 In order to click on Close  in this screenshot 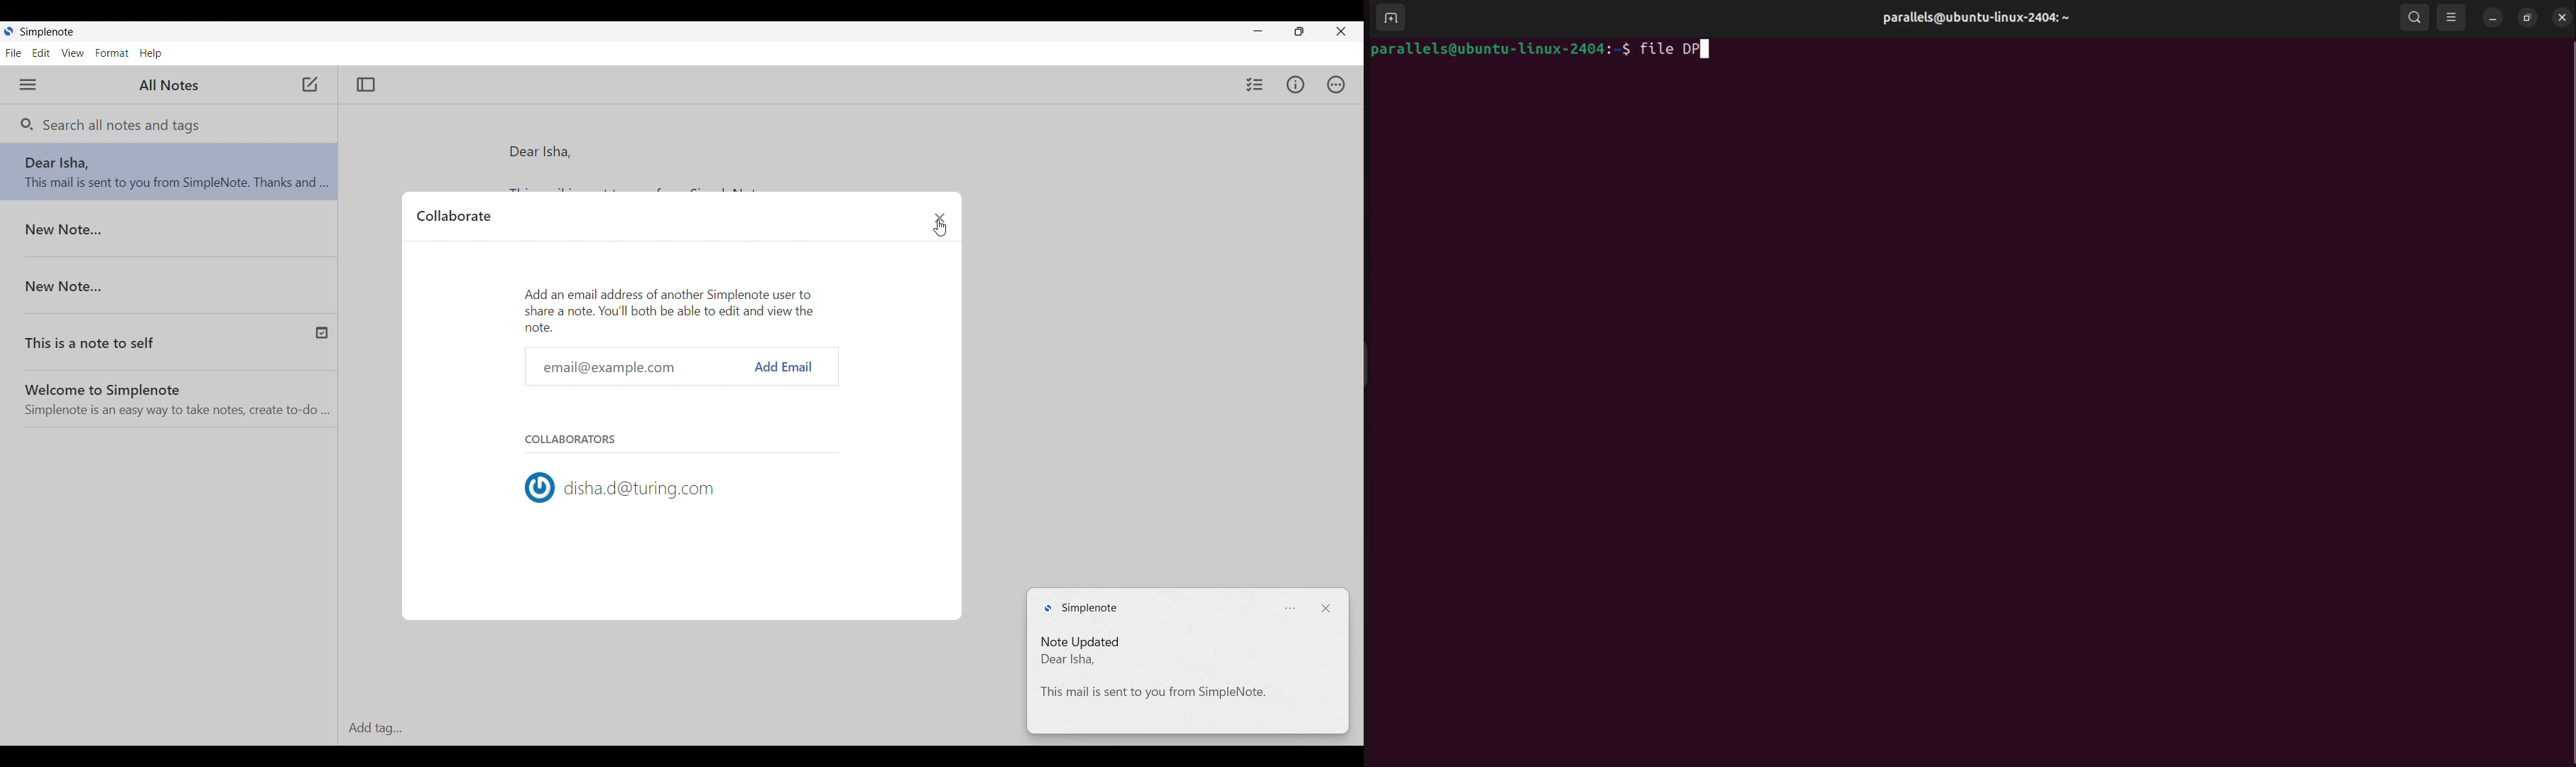, I will do `click(1329, 608)`.